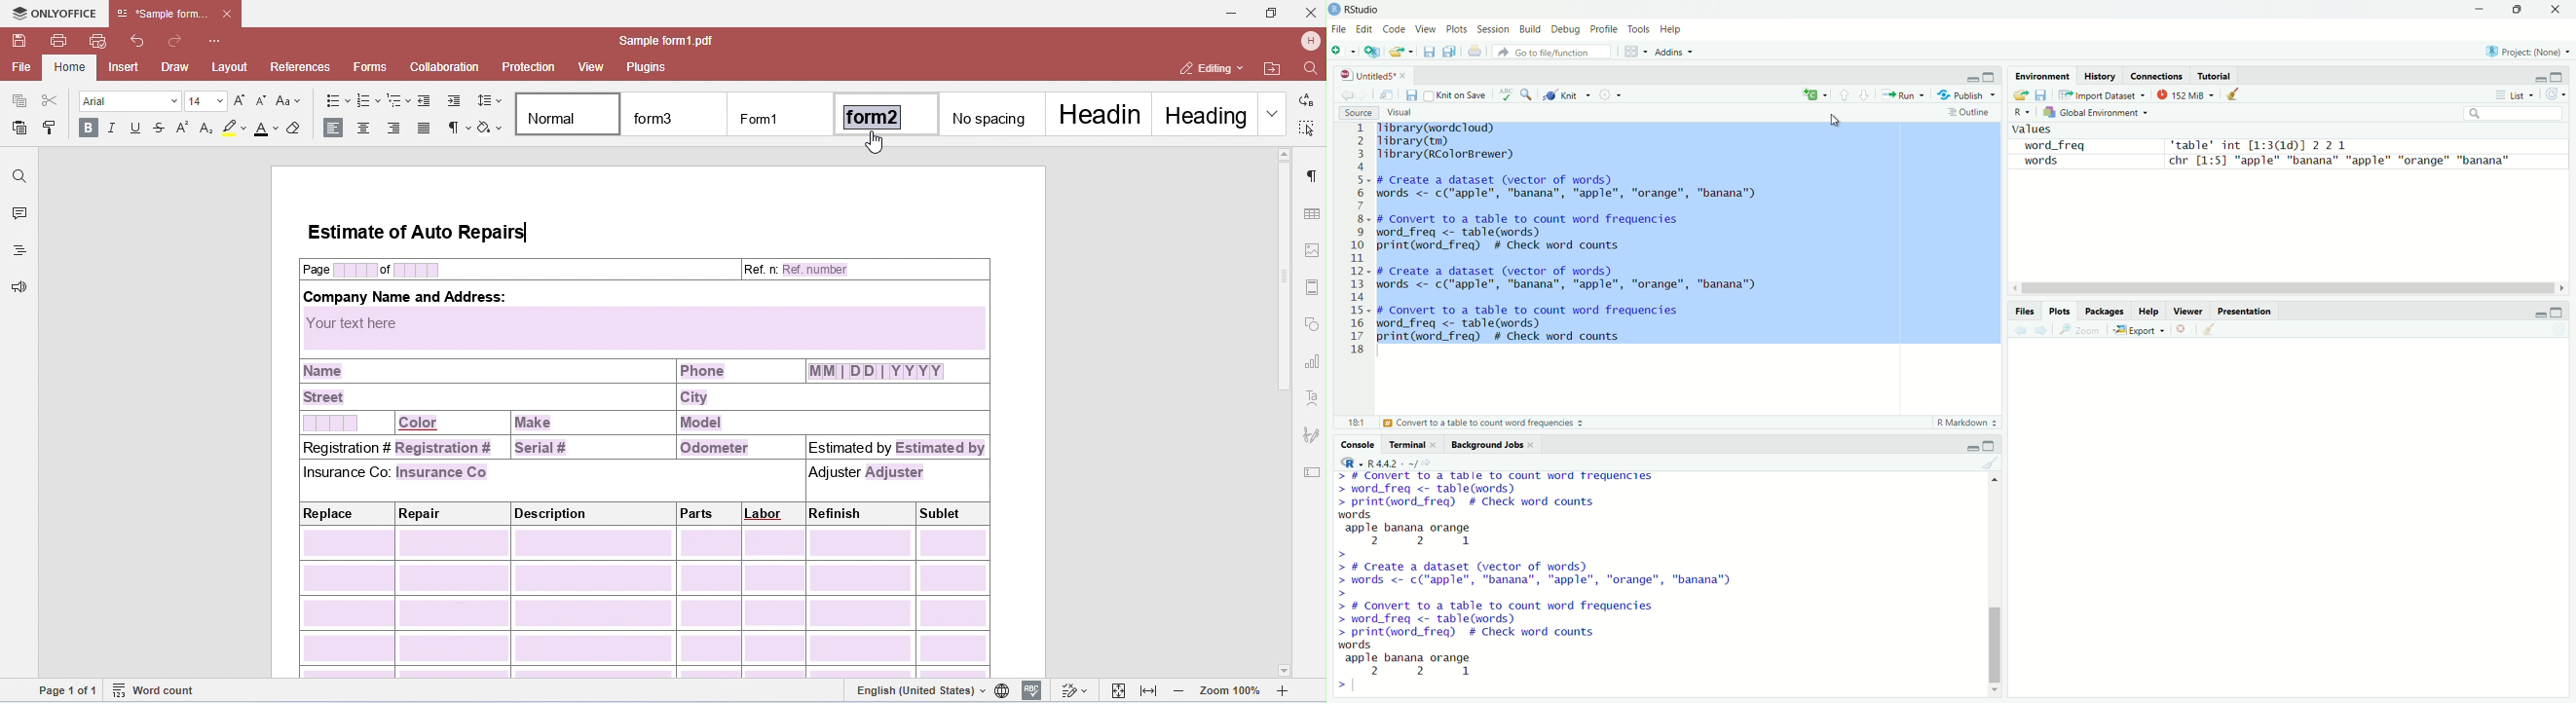 This screenshot has height=728, width=2576. What do you see at coordinates (1531, 29) in the screenshot?
I see `Build` at bounding box center [1531, 29].